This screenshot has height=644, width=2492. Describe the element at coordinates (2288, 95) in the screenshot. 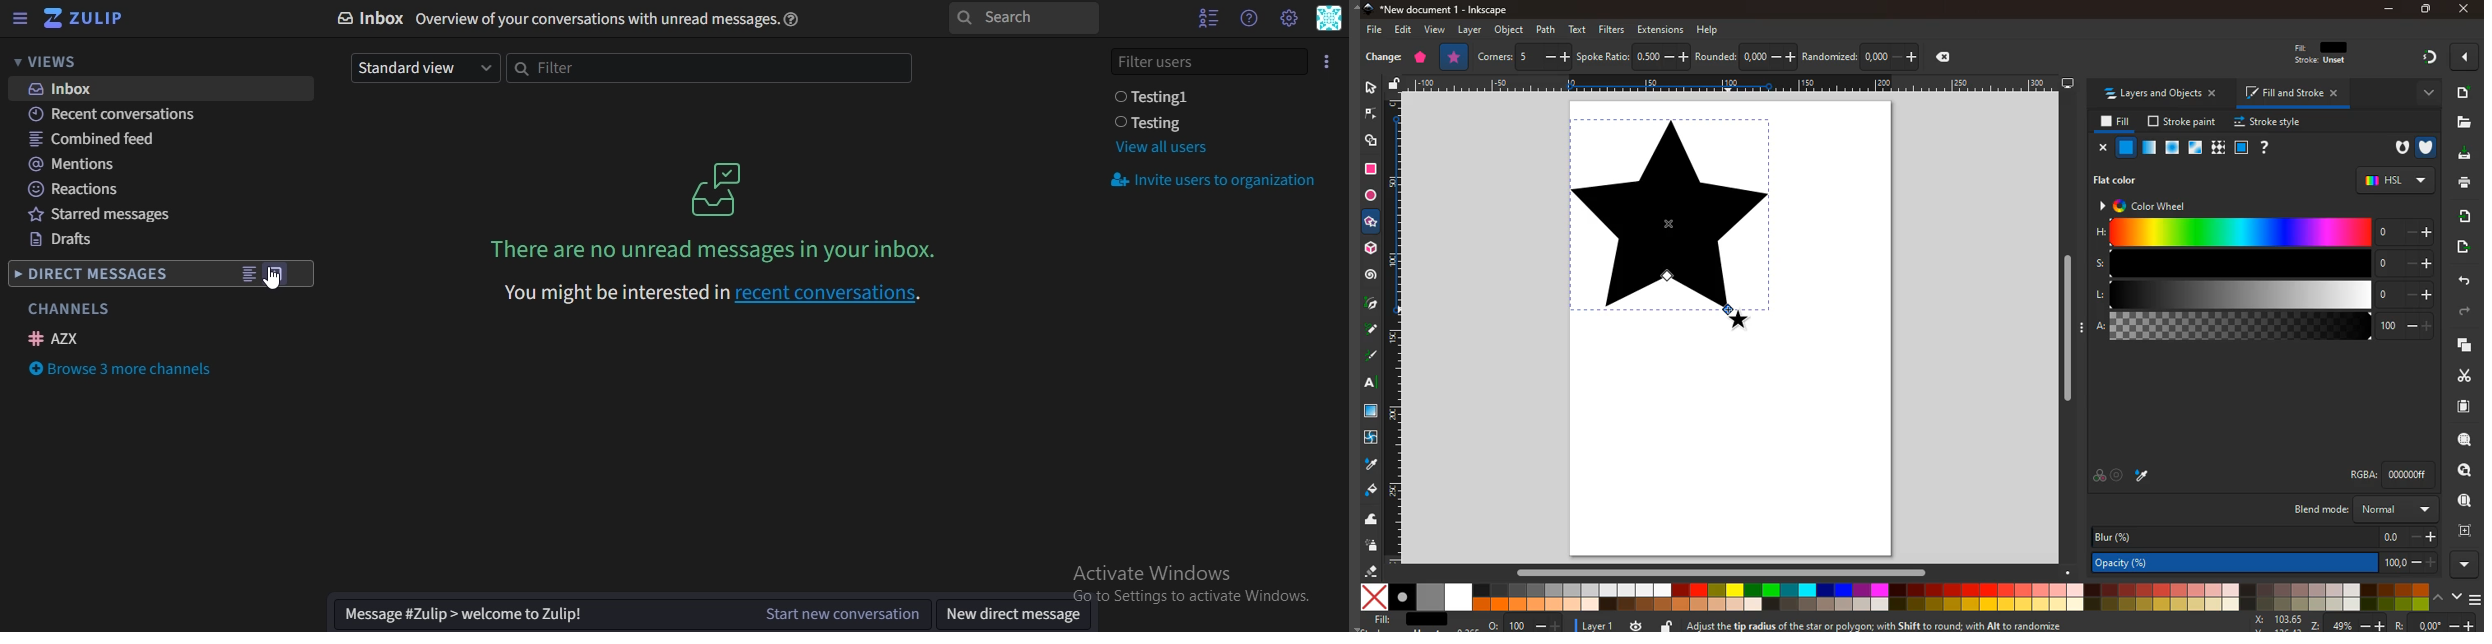

I see `fill and stroke` at that location.